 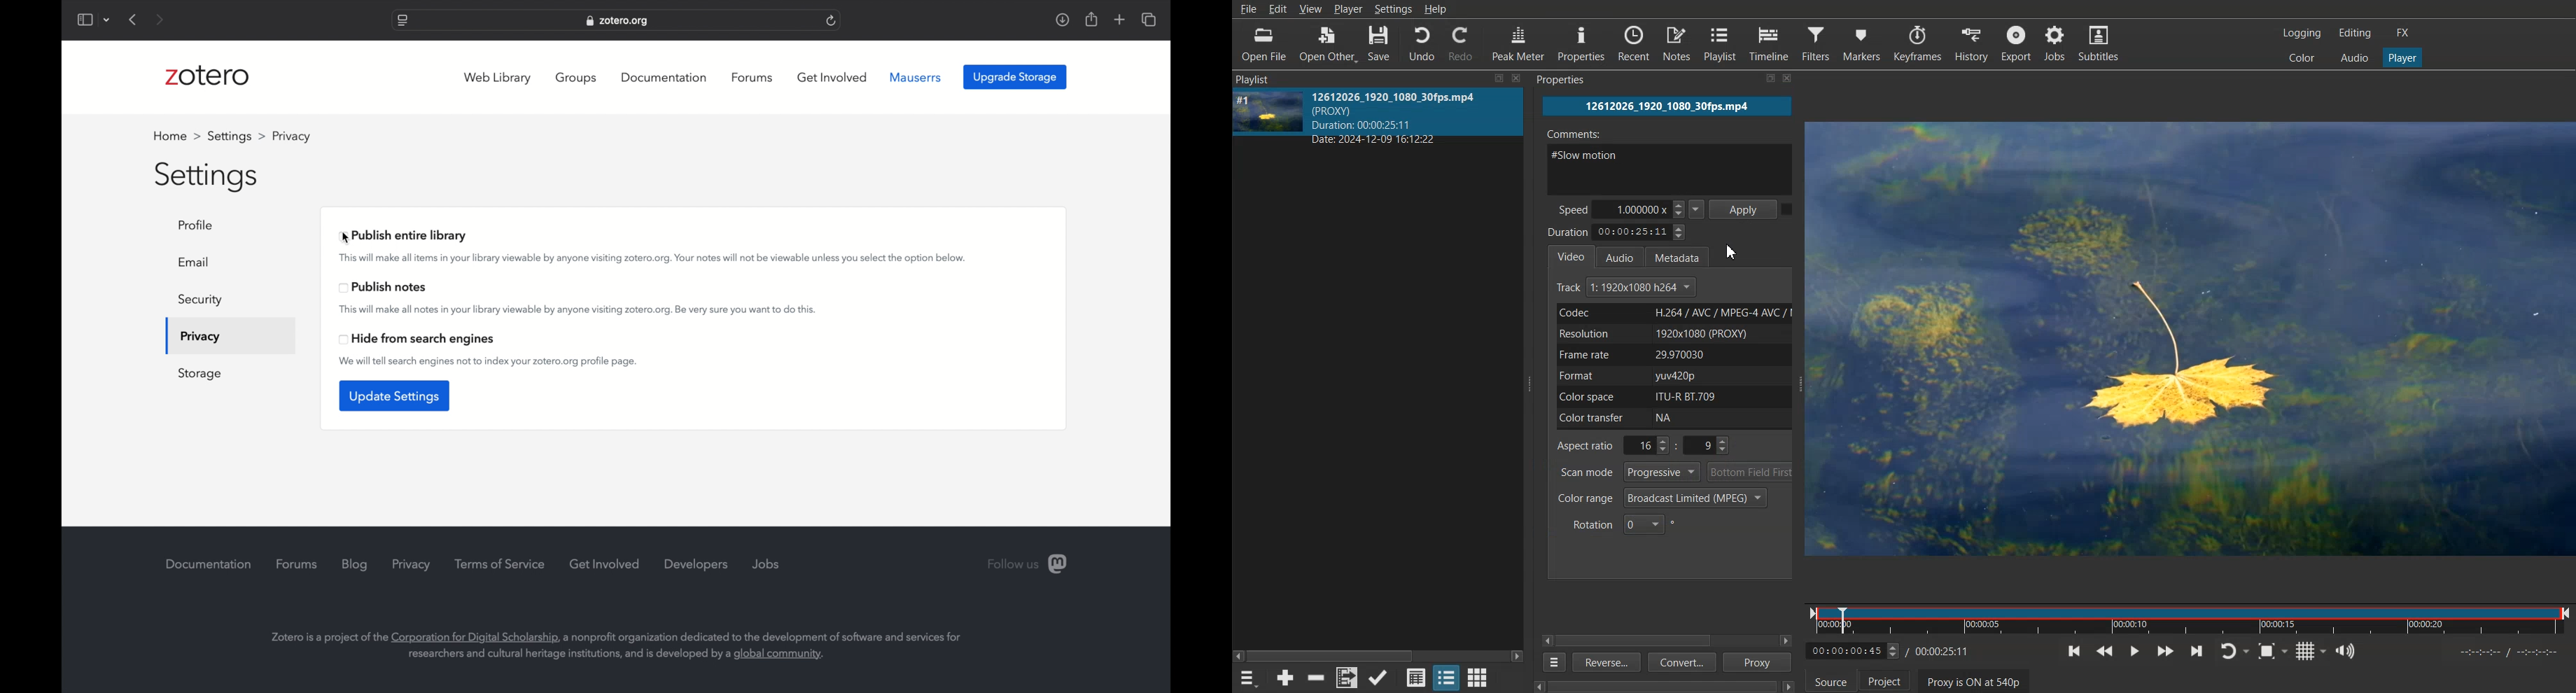 I want to click on scrollbar, so click(x=1656, y=685).